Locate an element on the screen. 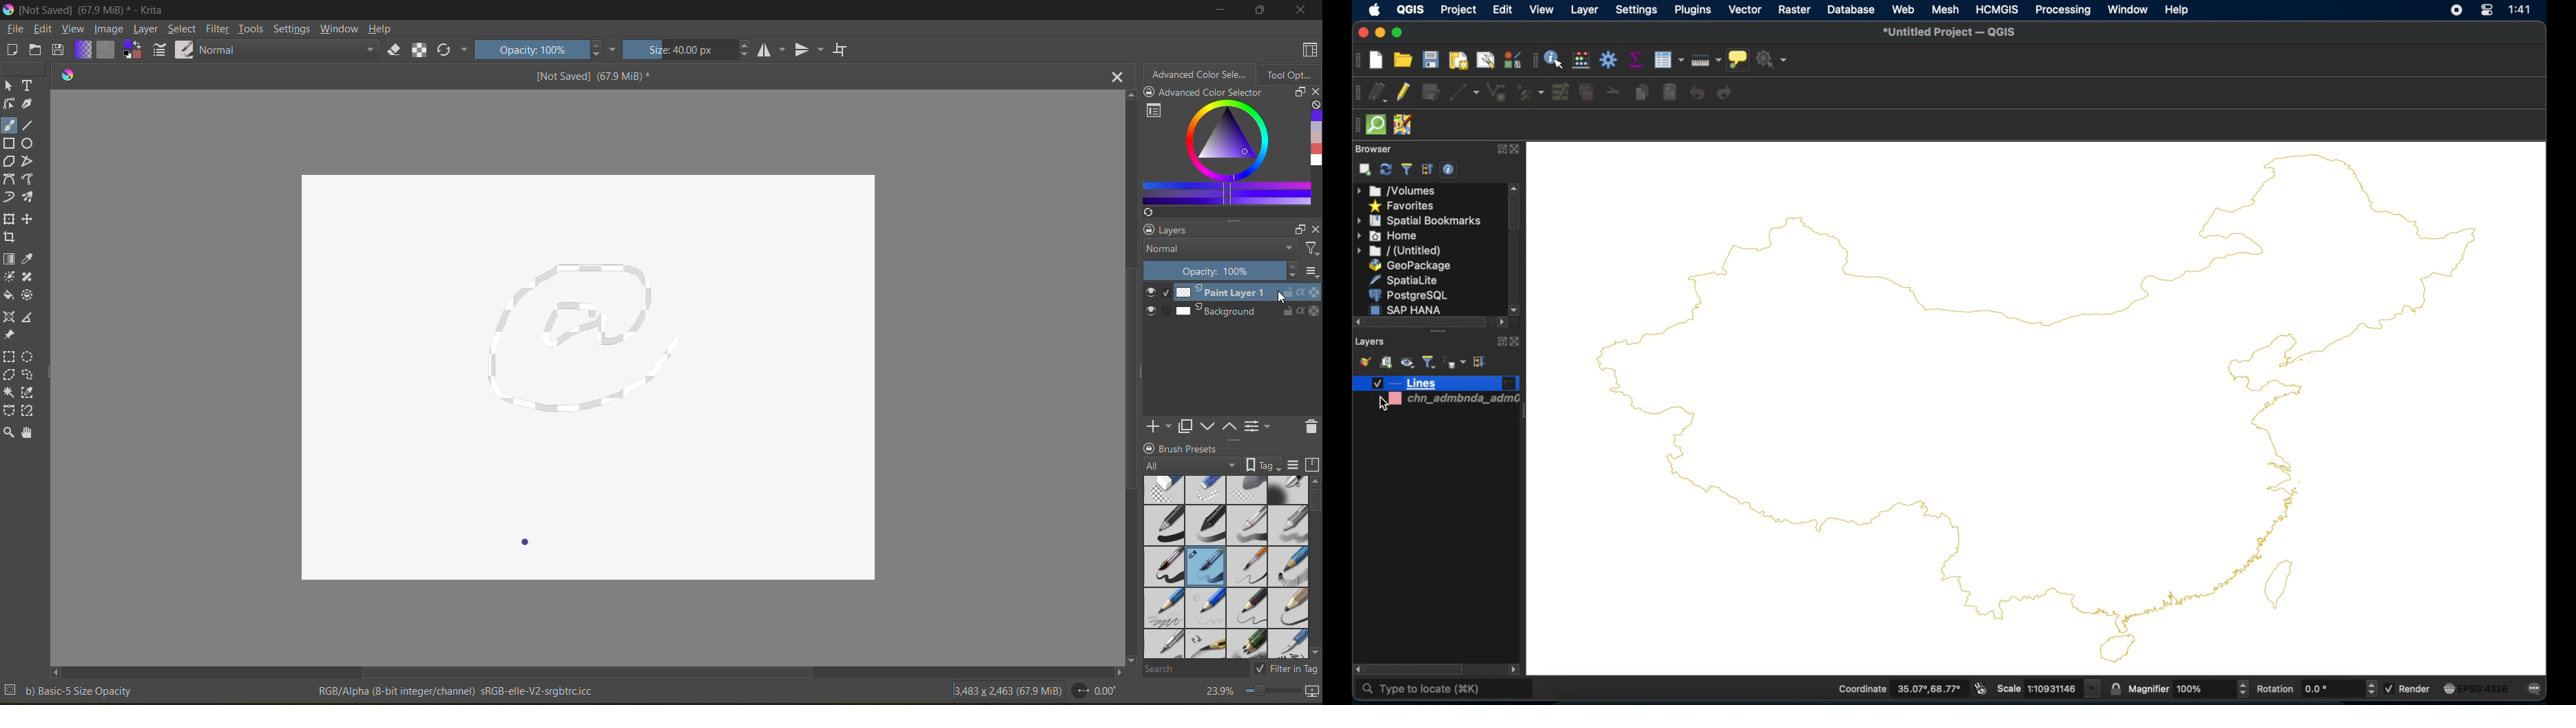 This screenshot has width=2576, height=728. copy features is located at coordinates (1642, 91).